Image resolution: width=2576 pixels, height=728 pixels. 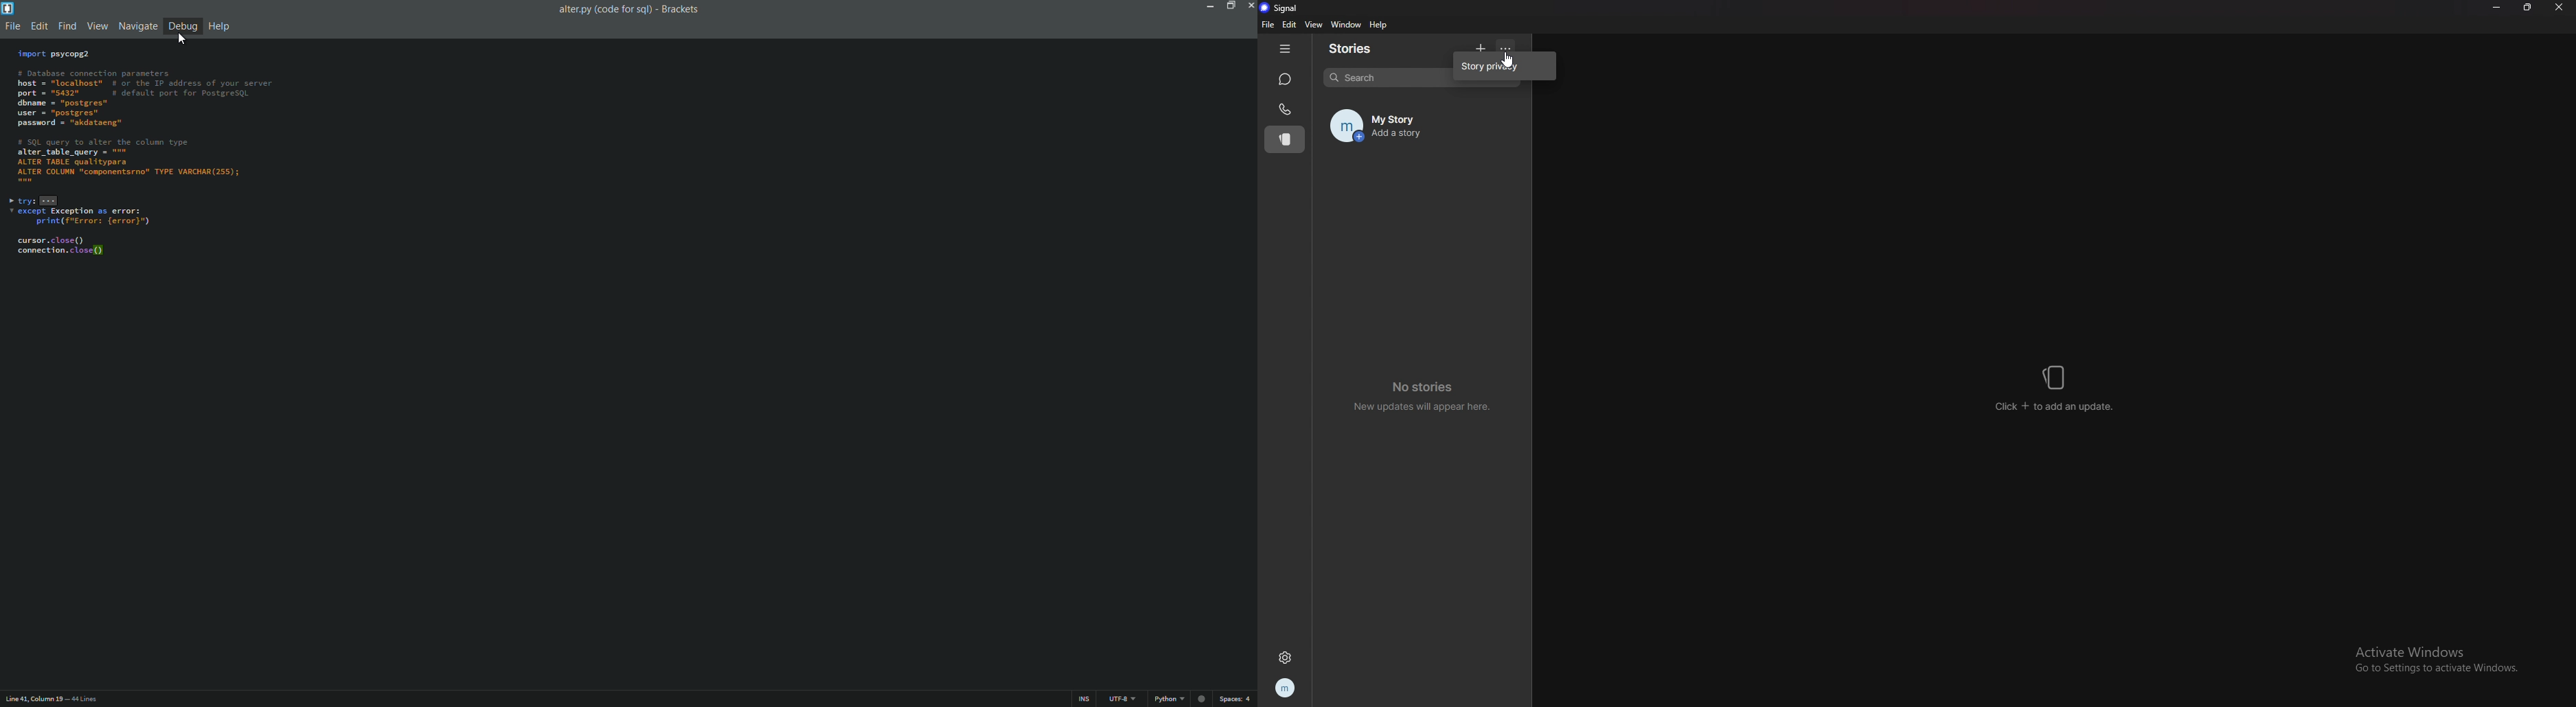 I want to click on settings, so click(x=1285, y=658).